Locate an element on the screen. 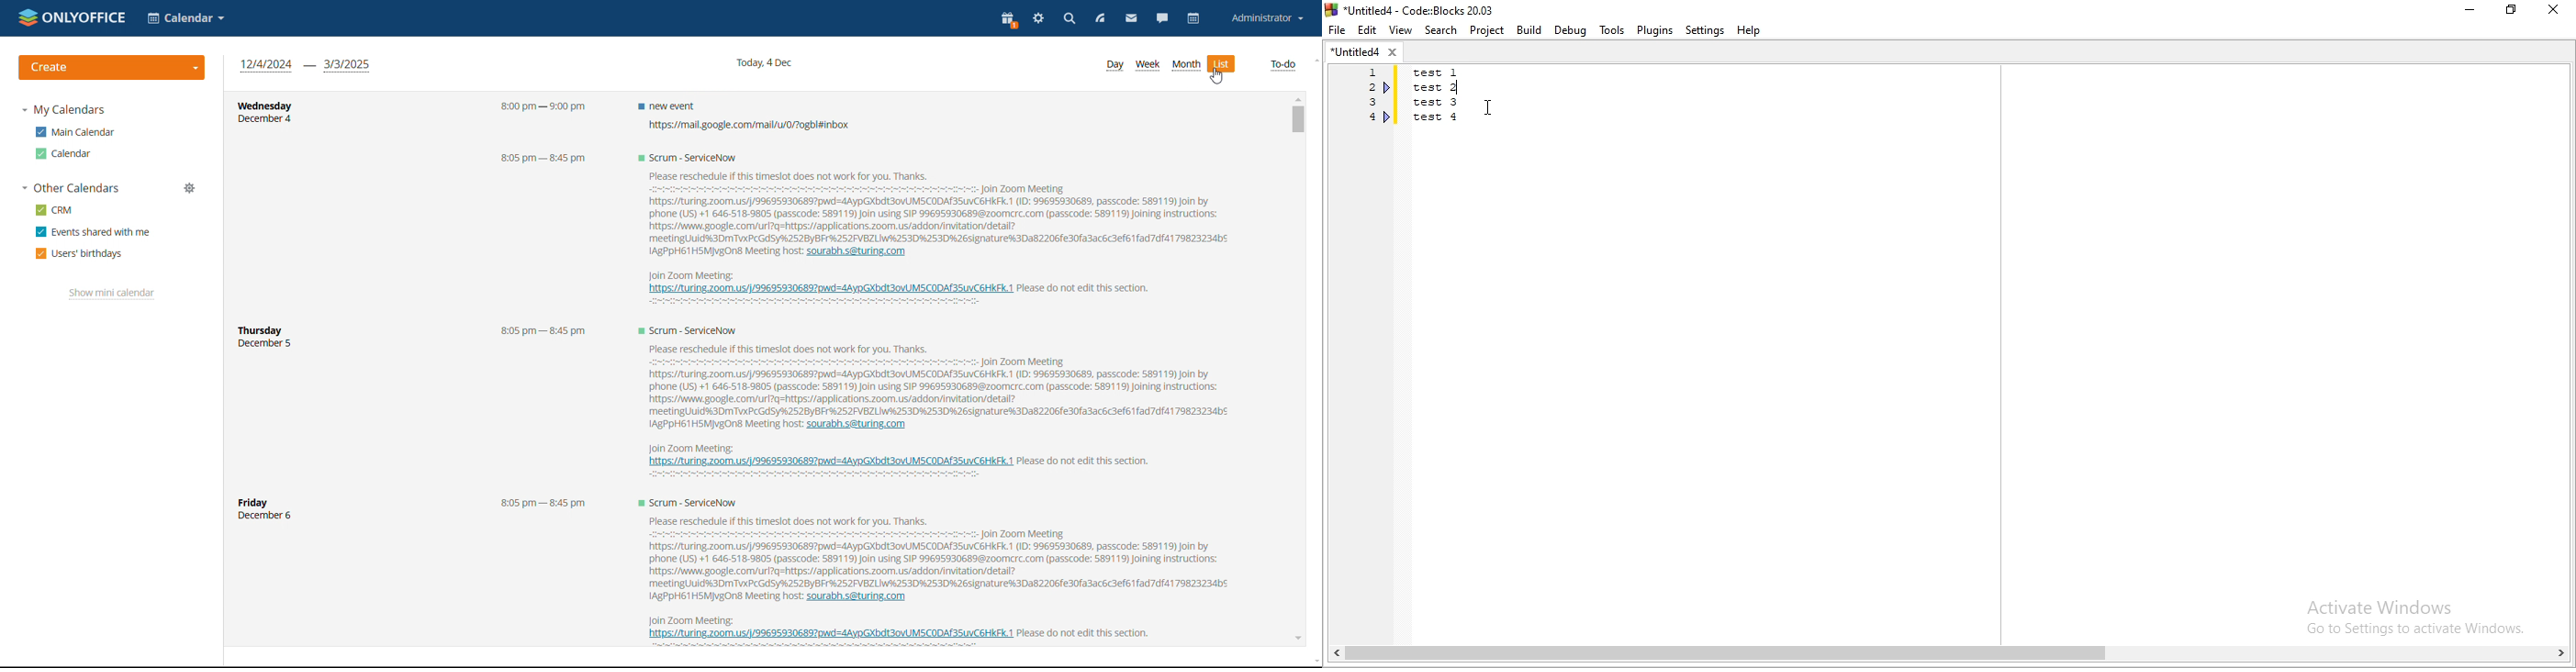 The width and height of the screenshot is (2576, 672). Thursday
December 5 is located at coordinates (278, 341).